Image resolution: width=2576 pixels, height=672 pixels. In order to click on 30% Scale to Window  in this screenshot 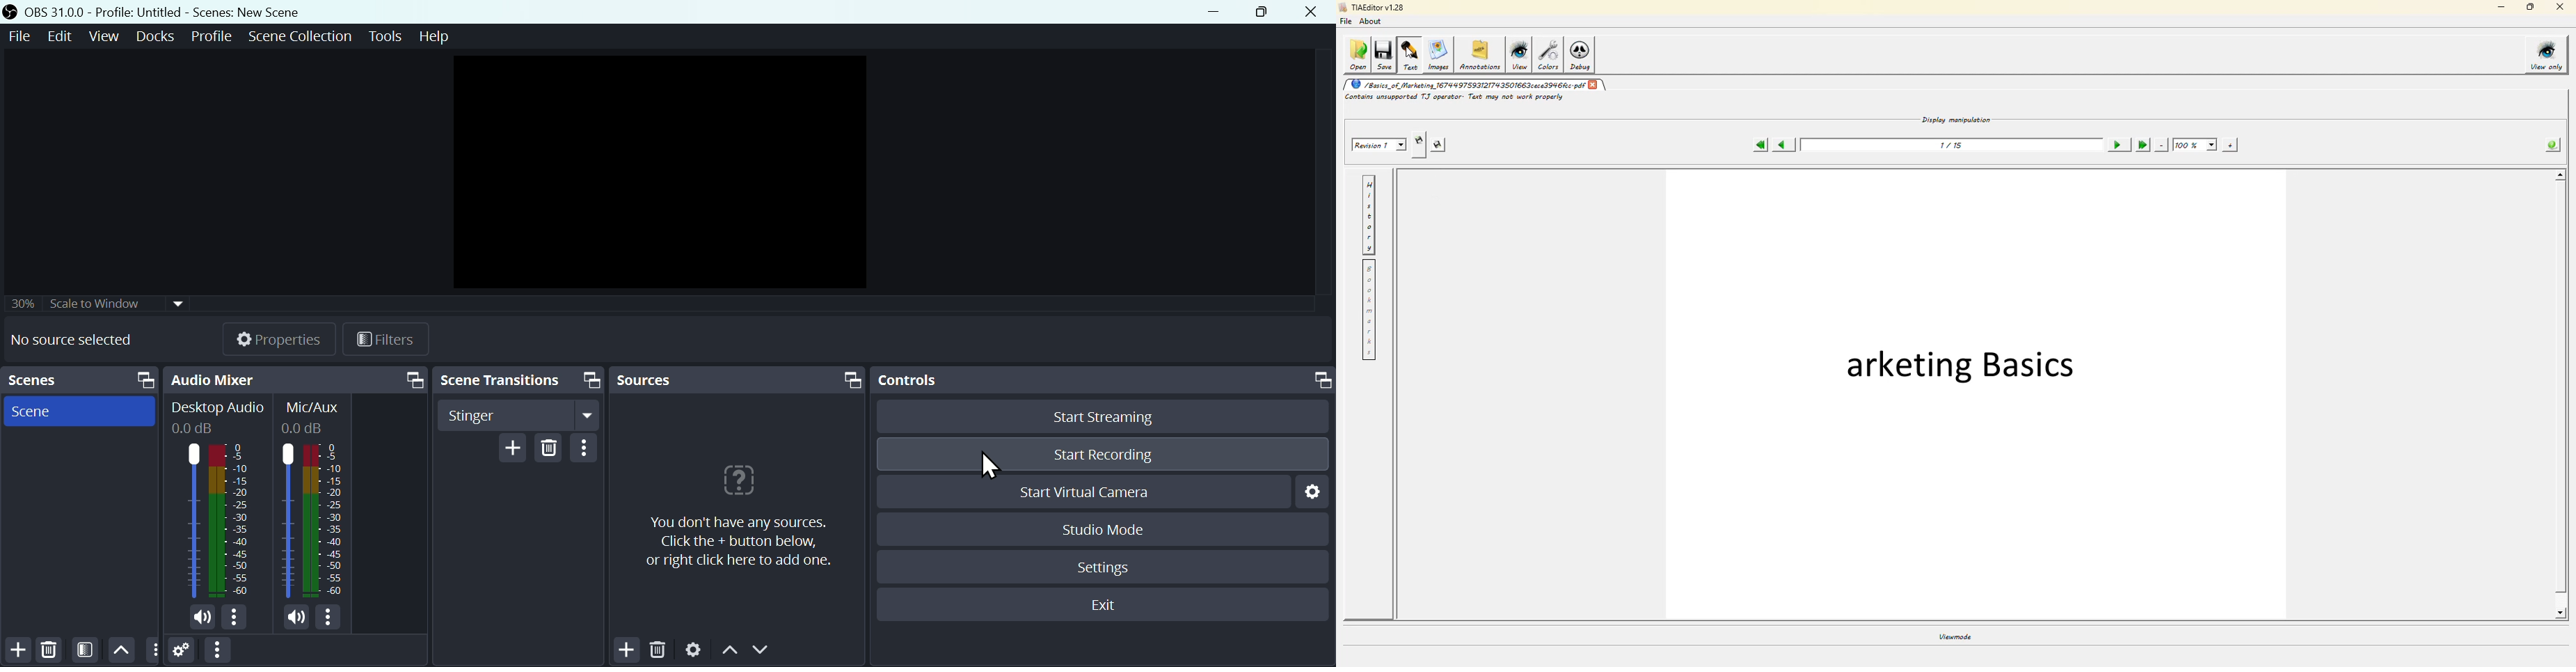, I will do `click(109, 303)`.